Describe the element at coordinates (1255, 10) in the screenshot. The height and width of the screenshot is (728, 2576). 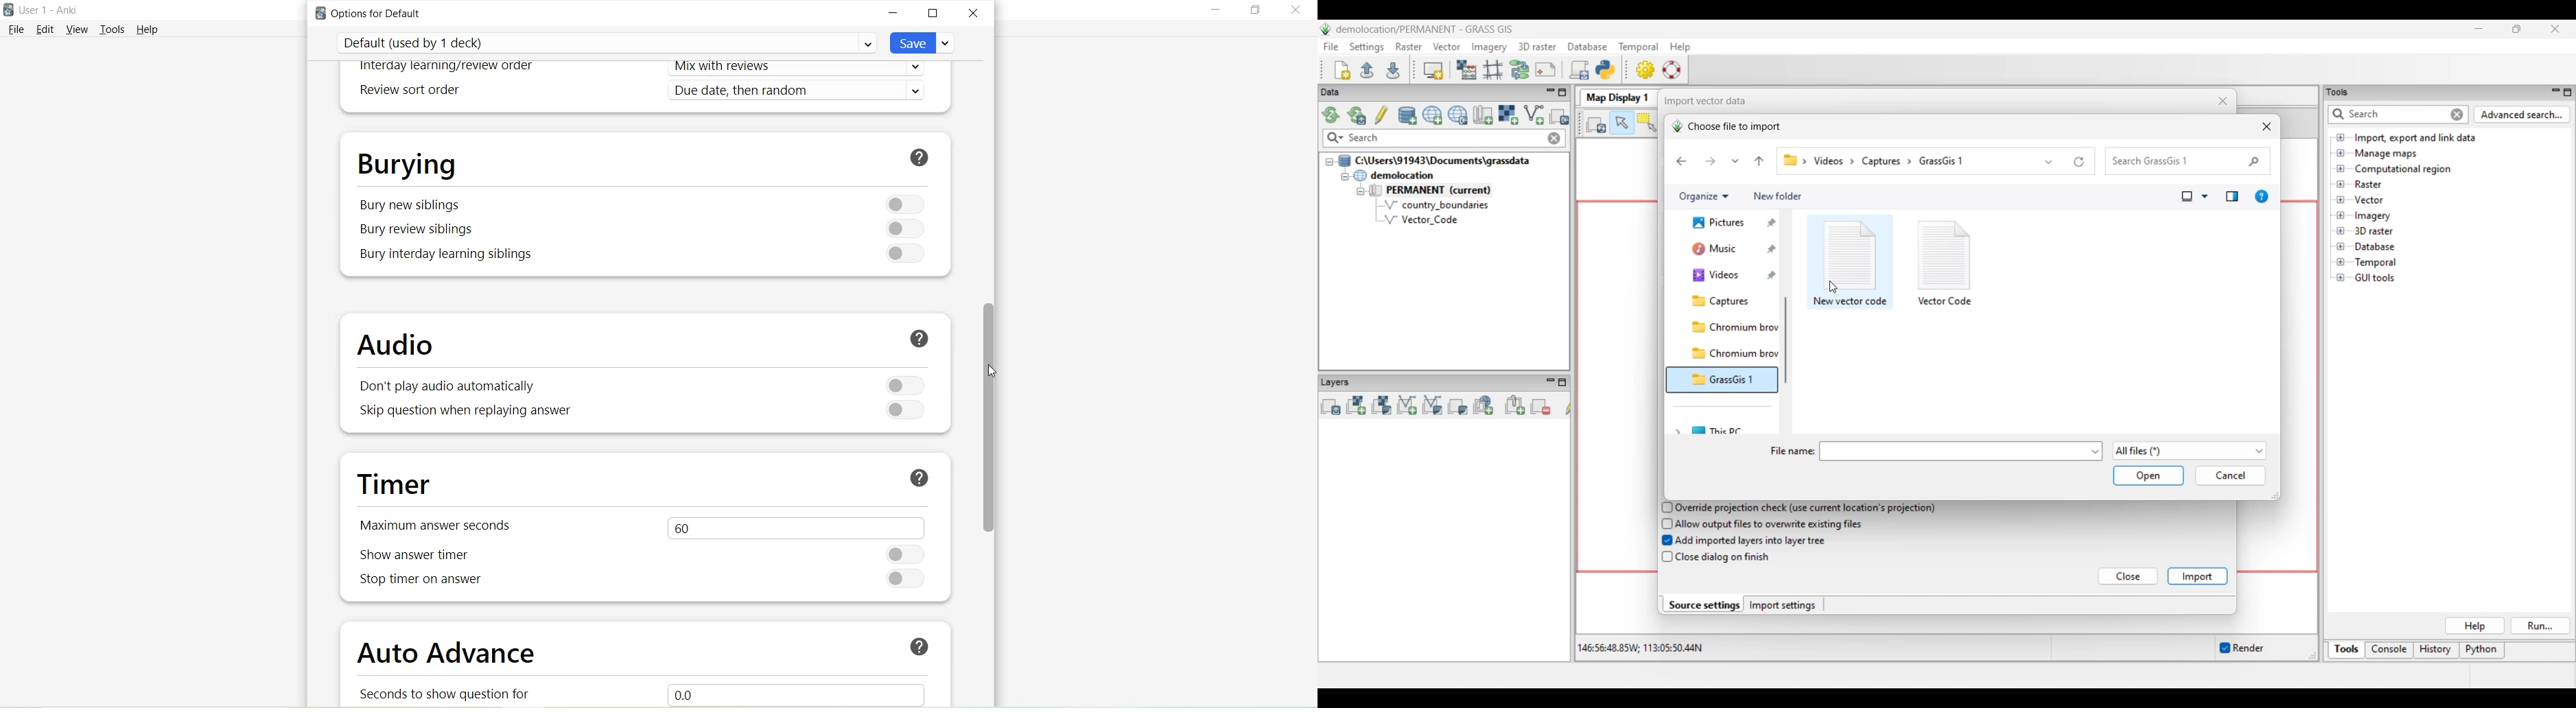
I see `Maximize` at that location.